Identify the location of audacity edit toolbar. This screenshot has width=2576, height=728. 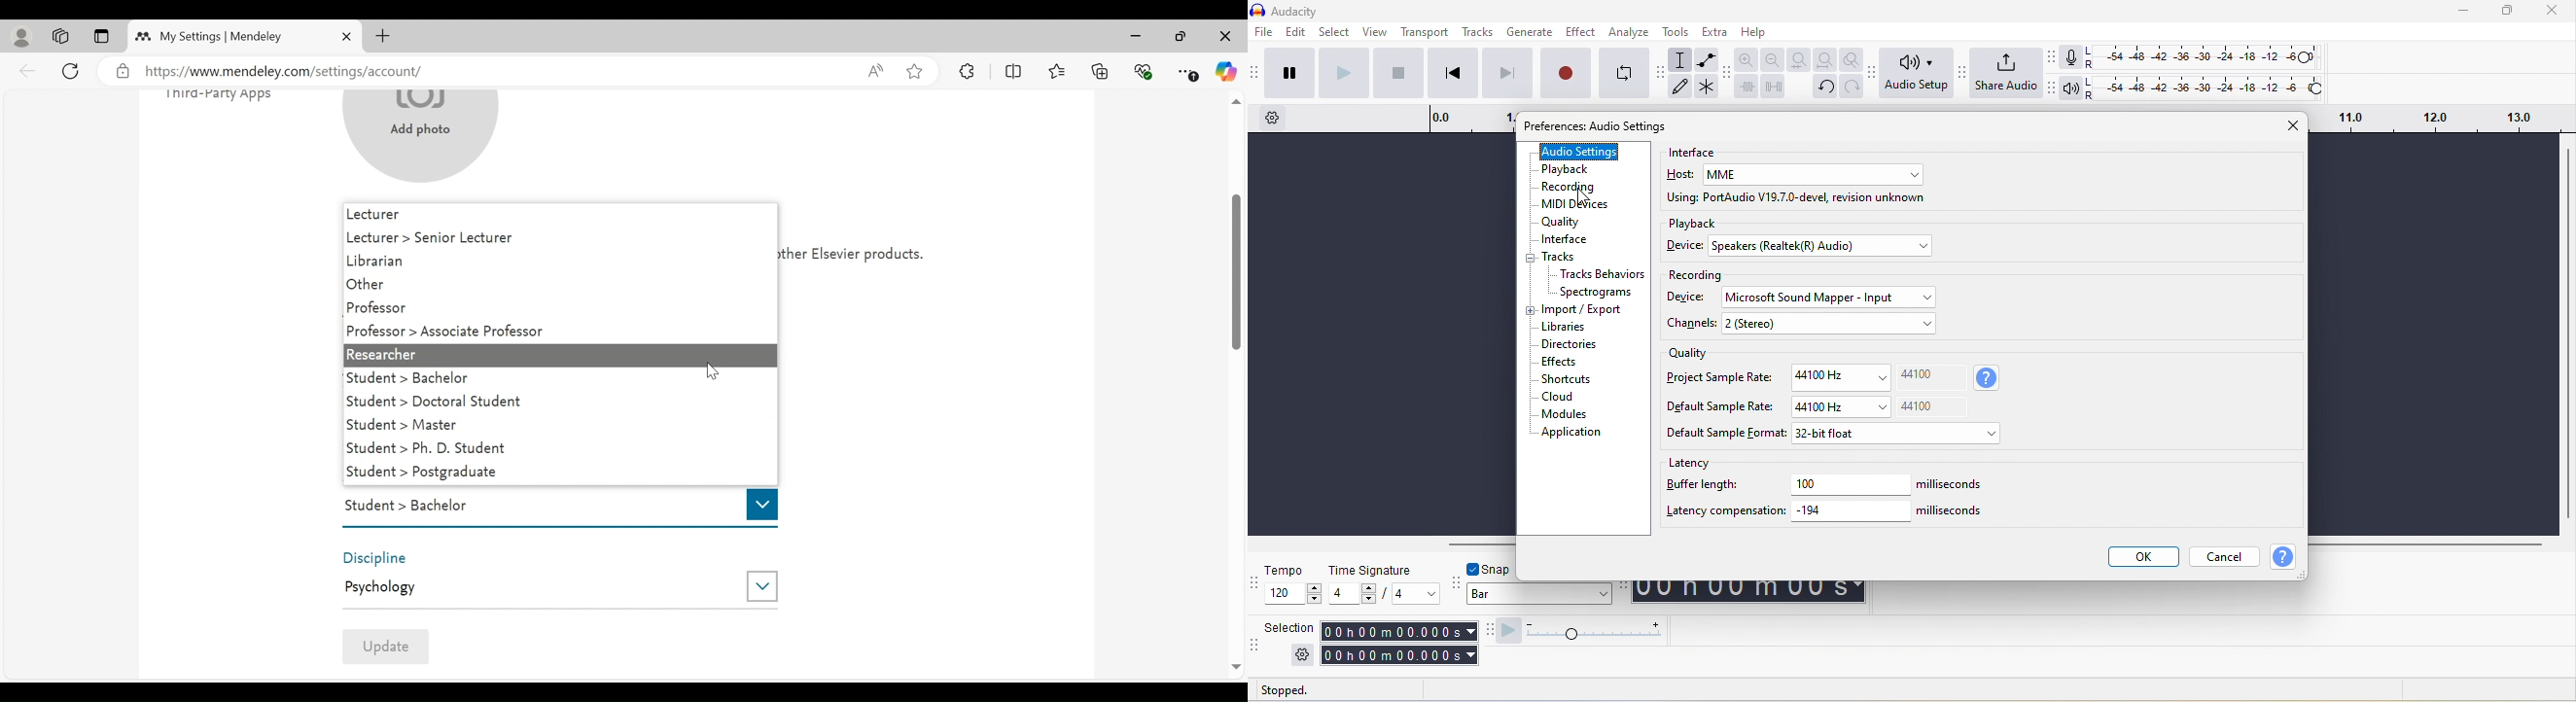
(1728, 73).